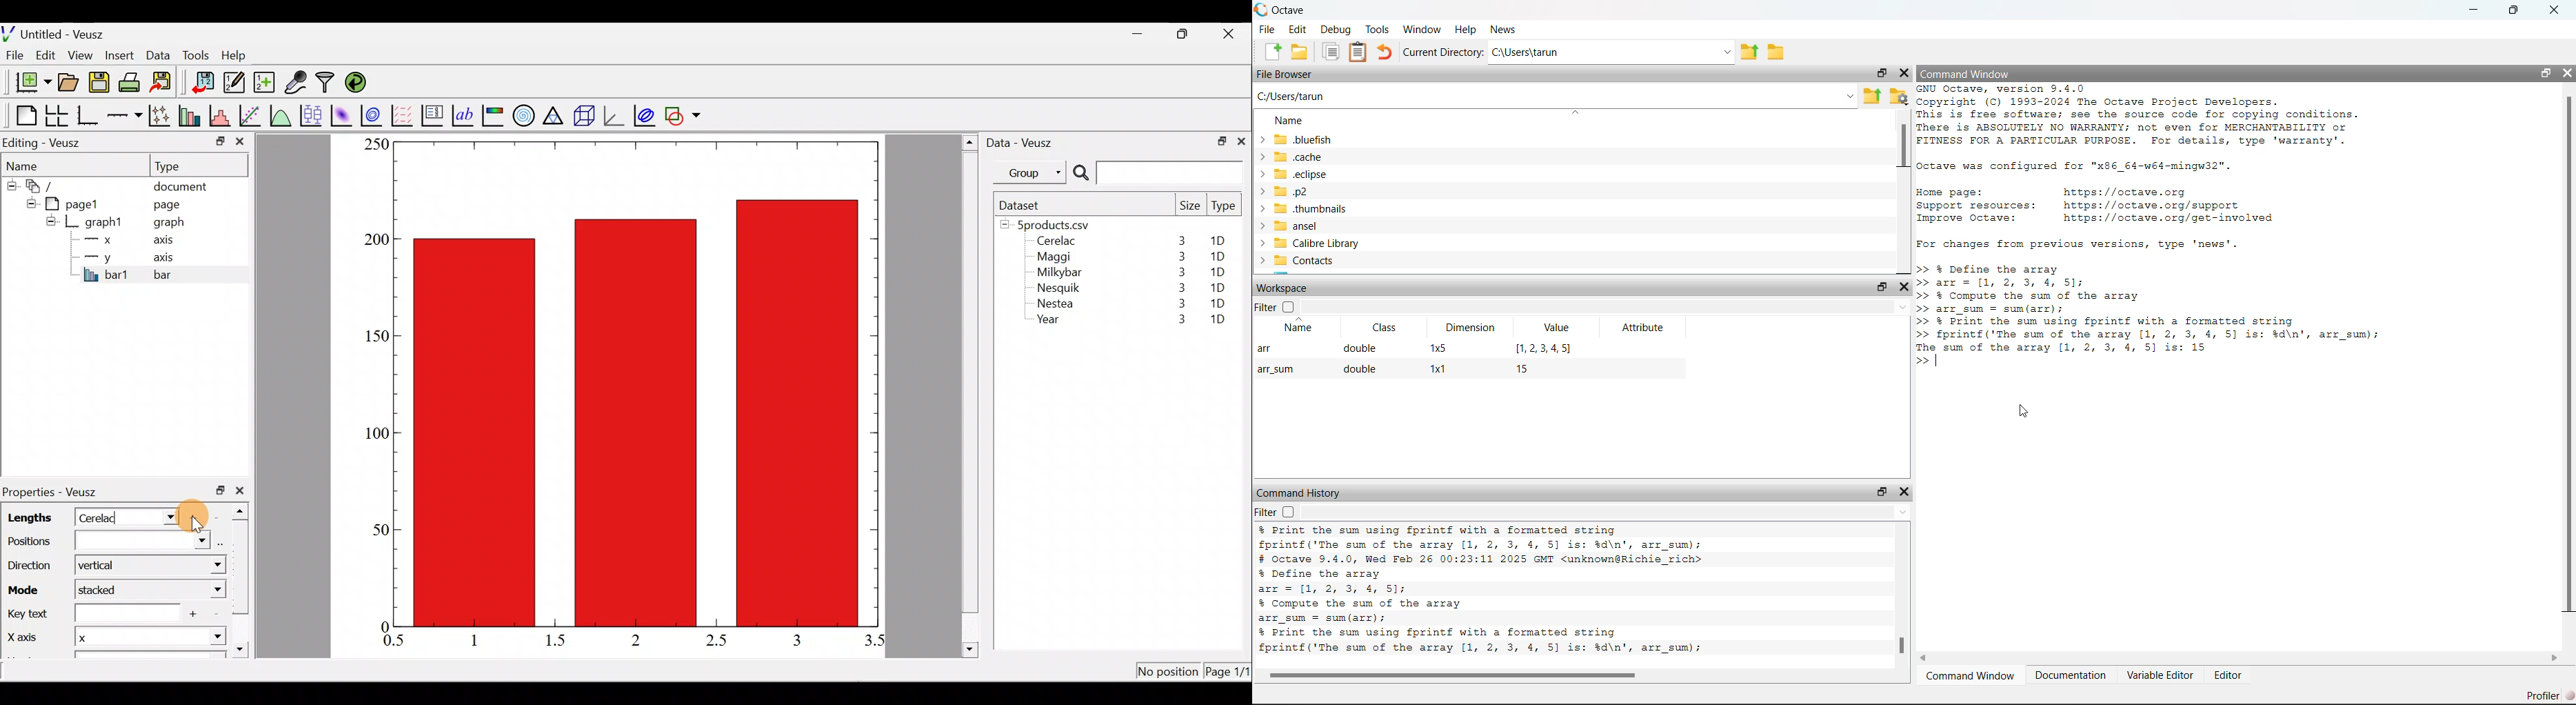 The width and height of the screenshot is (2576, 728). Describe the element at coordinates (1437, 349) in the screenshot. I see `1x5` at that location.